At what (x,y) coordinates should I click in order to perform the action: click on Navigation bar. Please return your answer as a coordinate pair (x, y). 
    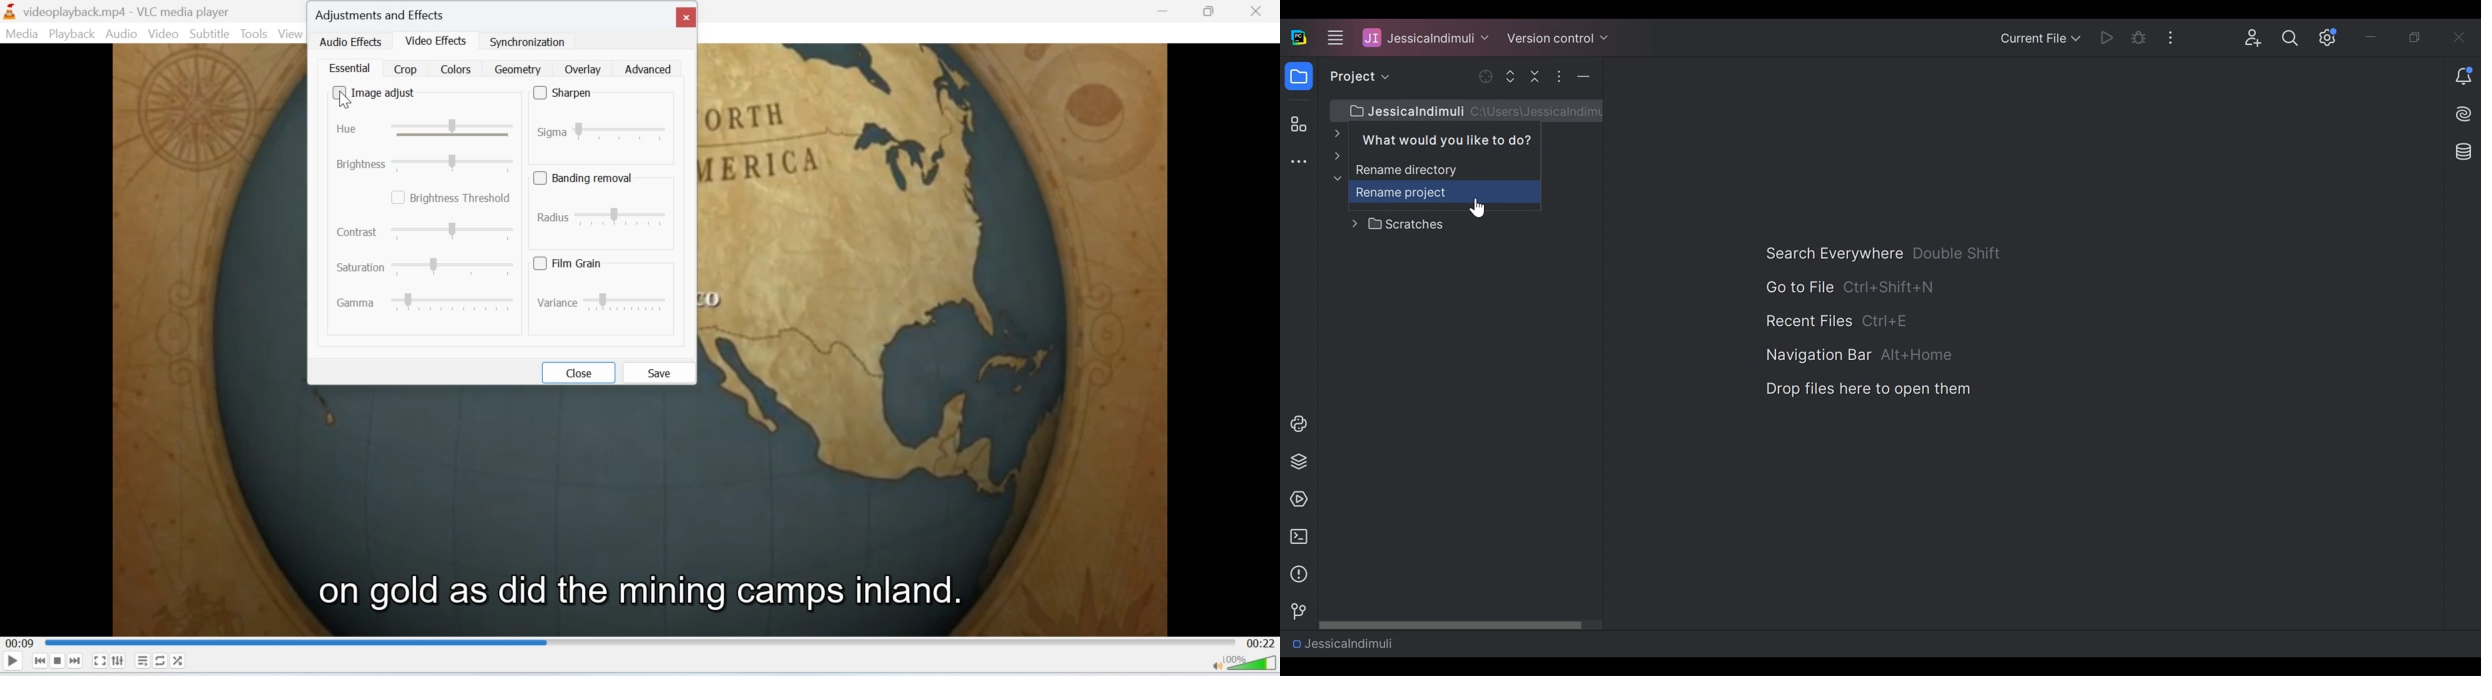
    Looking at the image, I should click on (1818, 356).